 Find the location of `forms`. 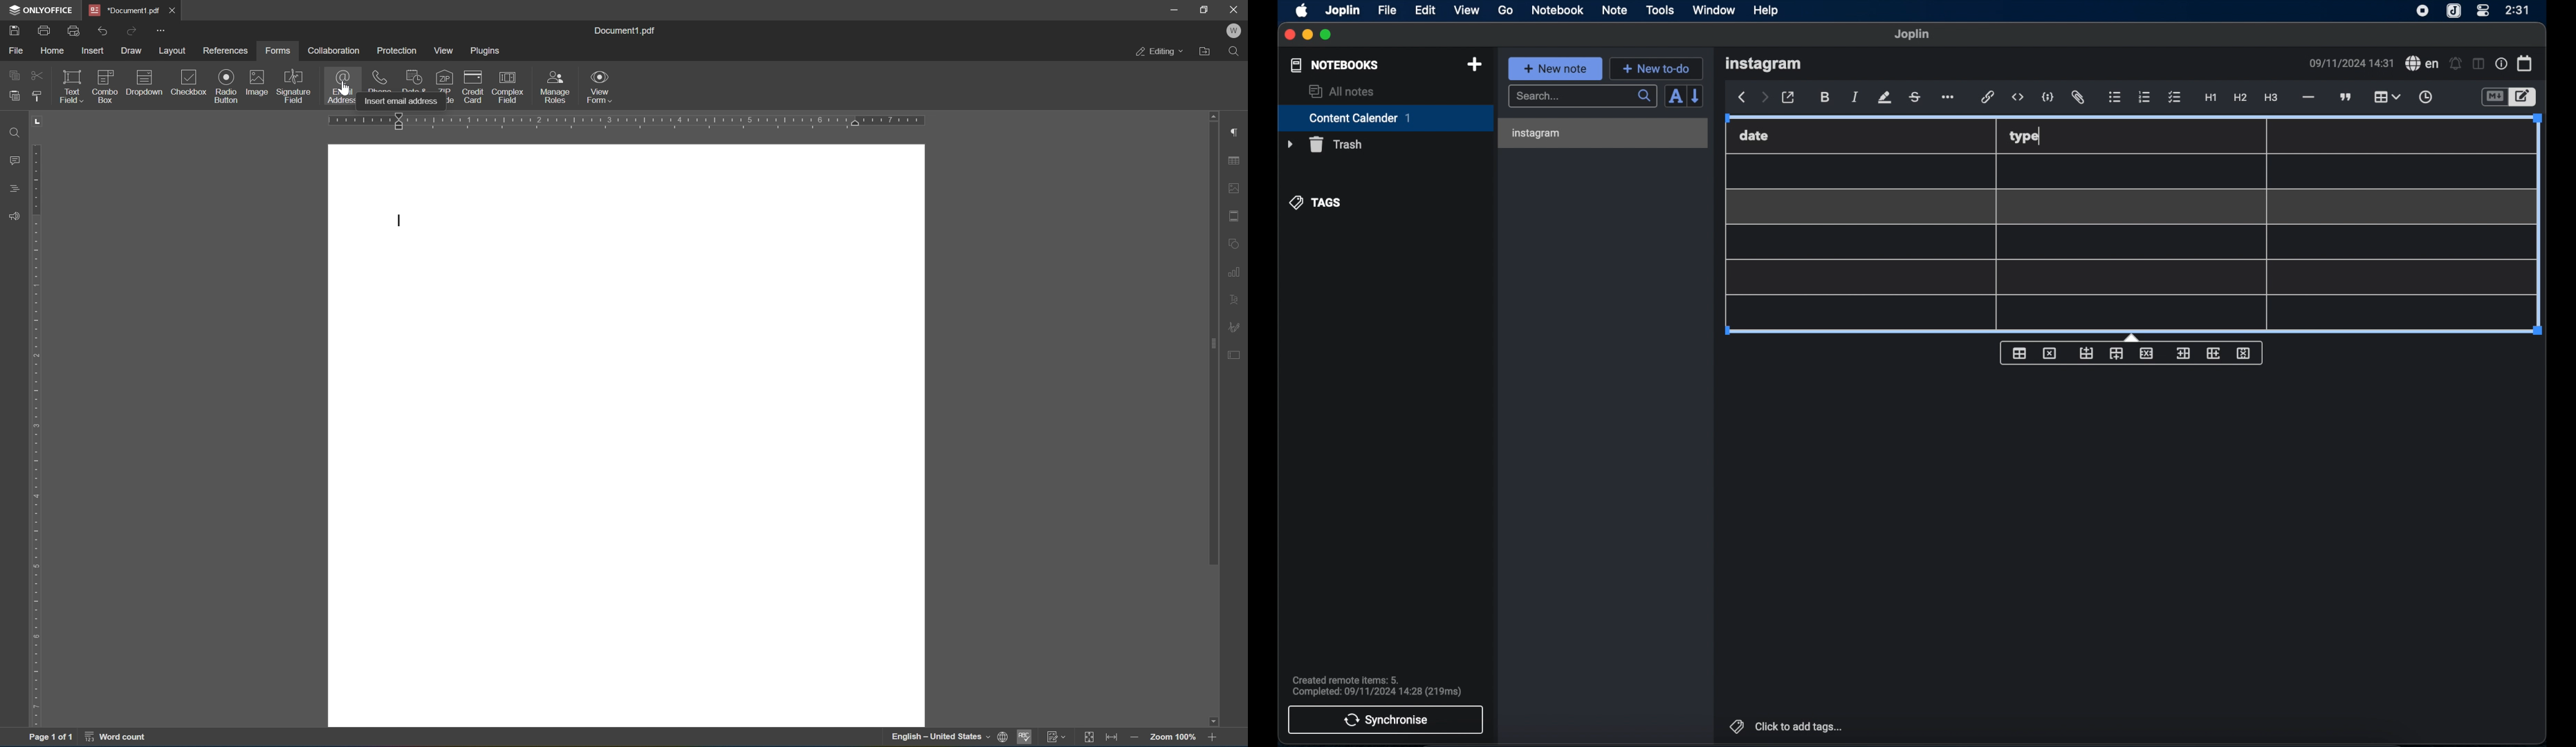

forms is located at coordinates (278, 50).